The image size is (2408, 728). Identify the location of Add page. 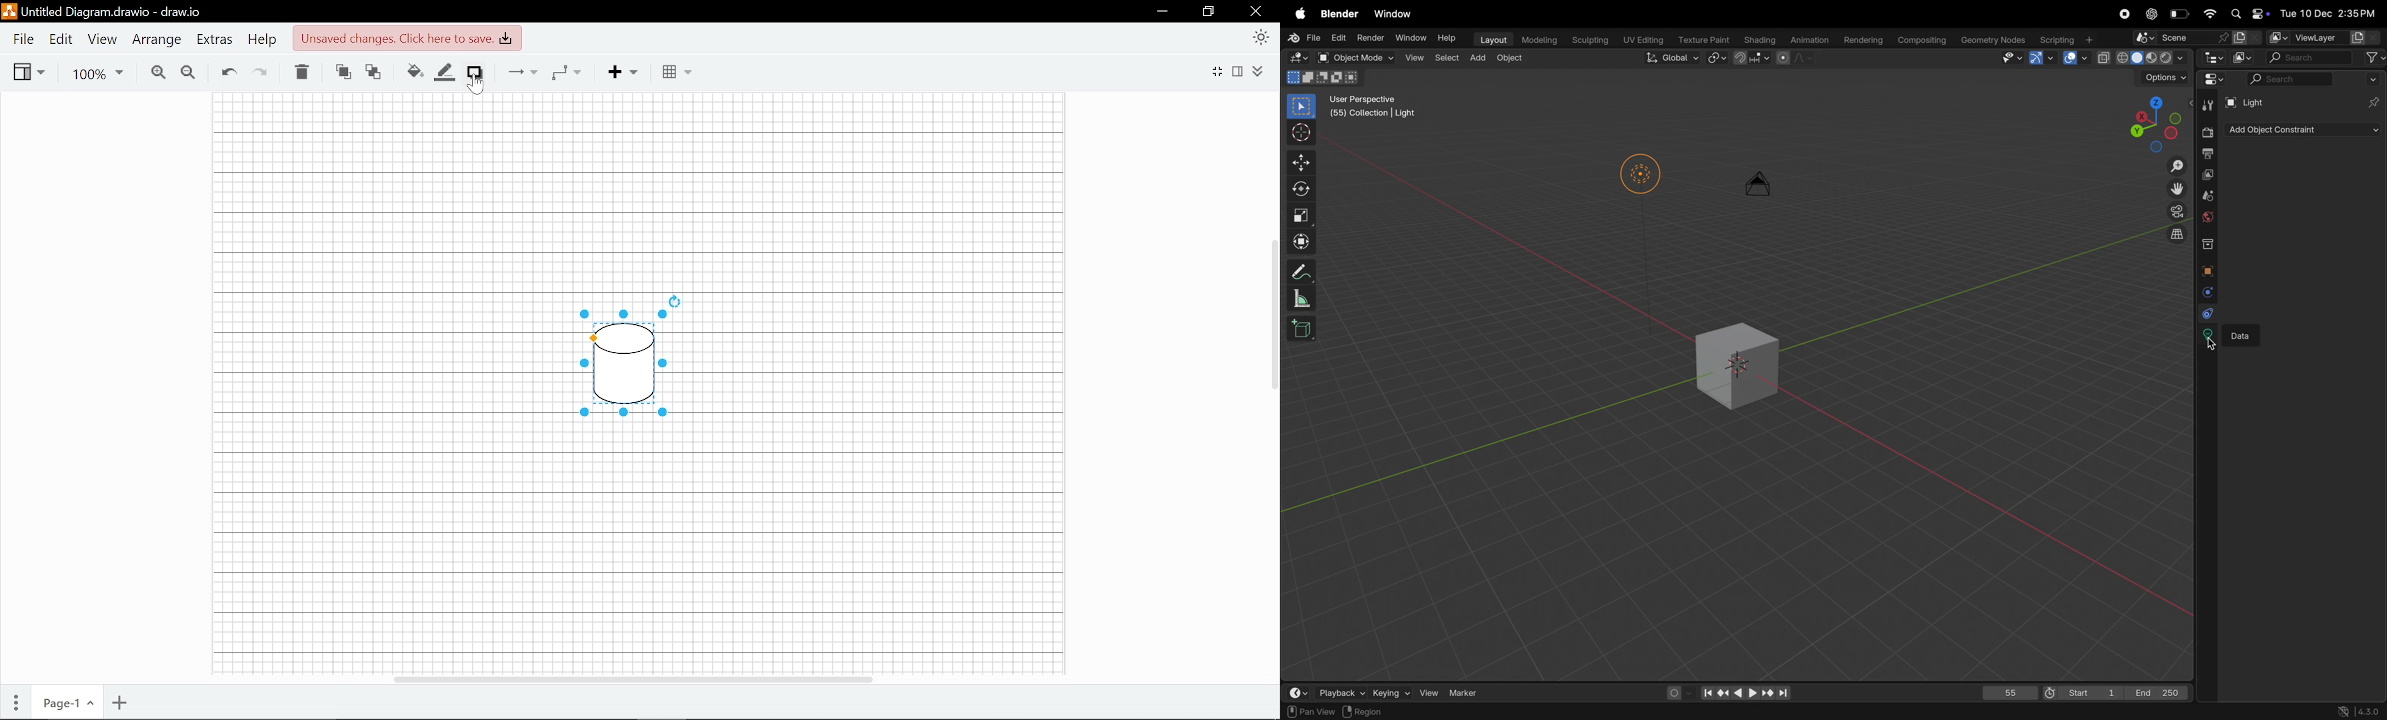
(119, 701).